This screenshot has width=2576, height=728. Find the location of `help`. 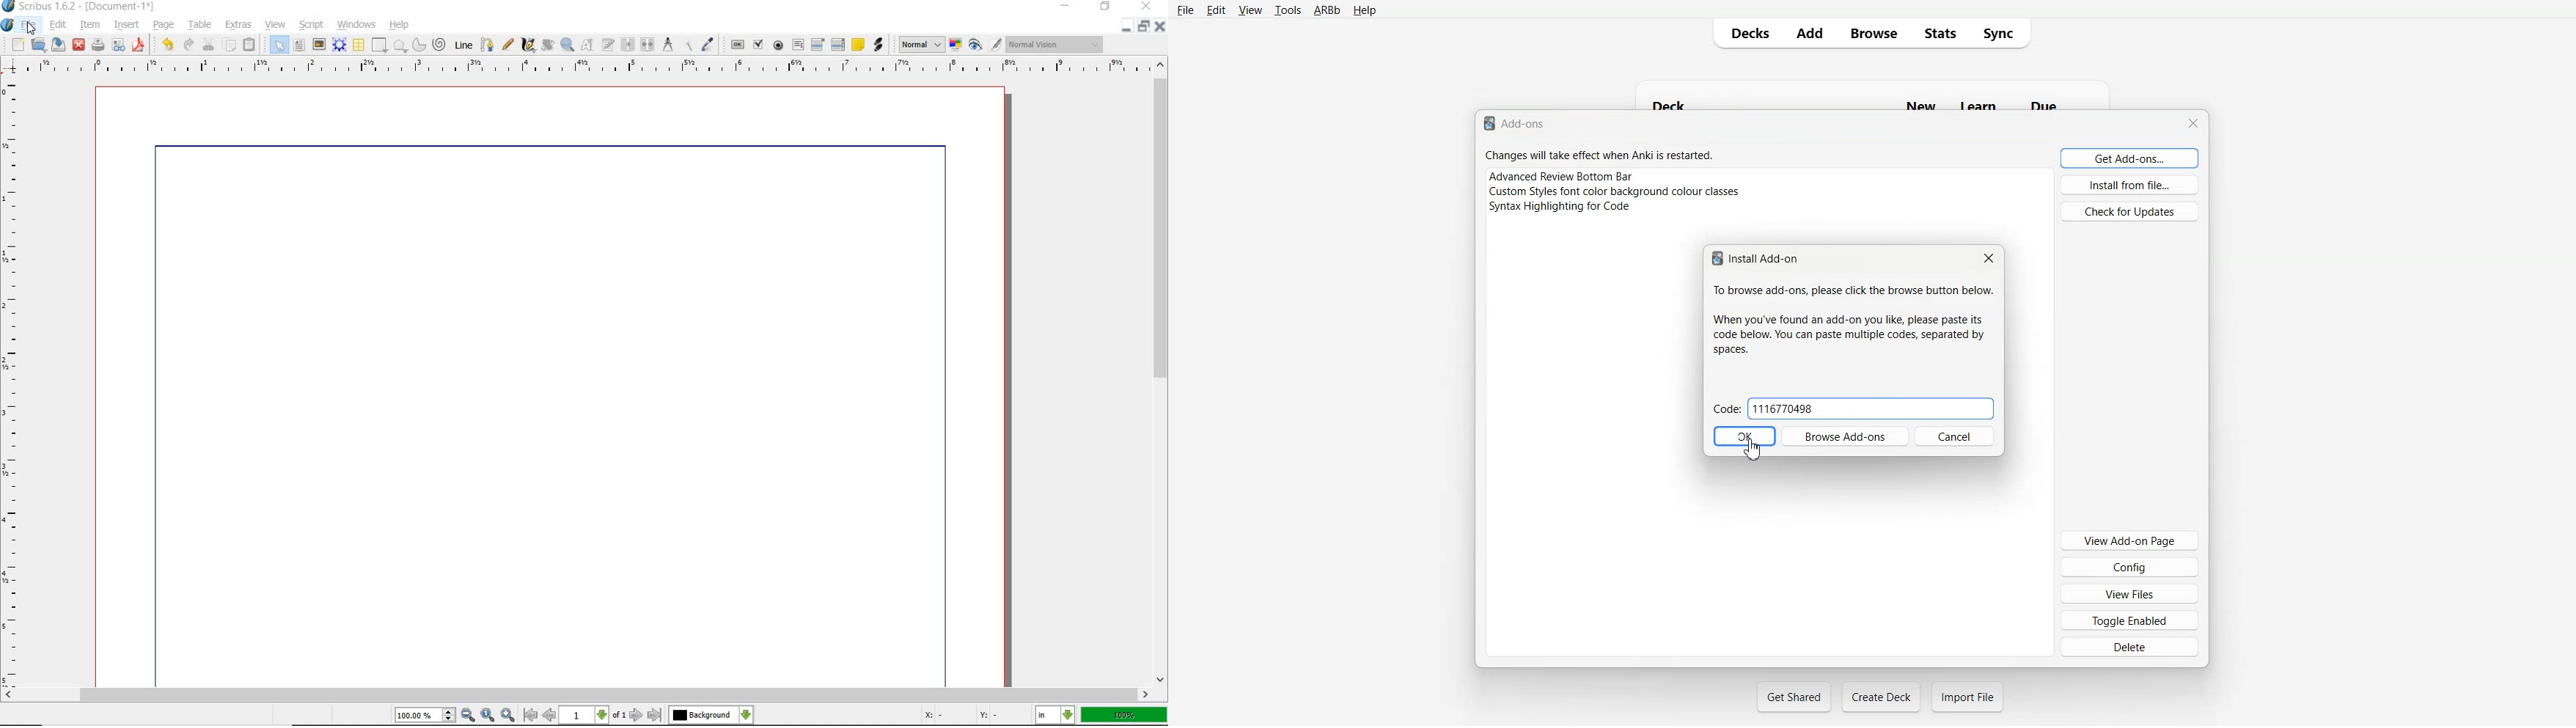

help is located at coordinates (401, 24).